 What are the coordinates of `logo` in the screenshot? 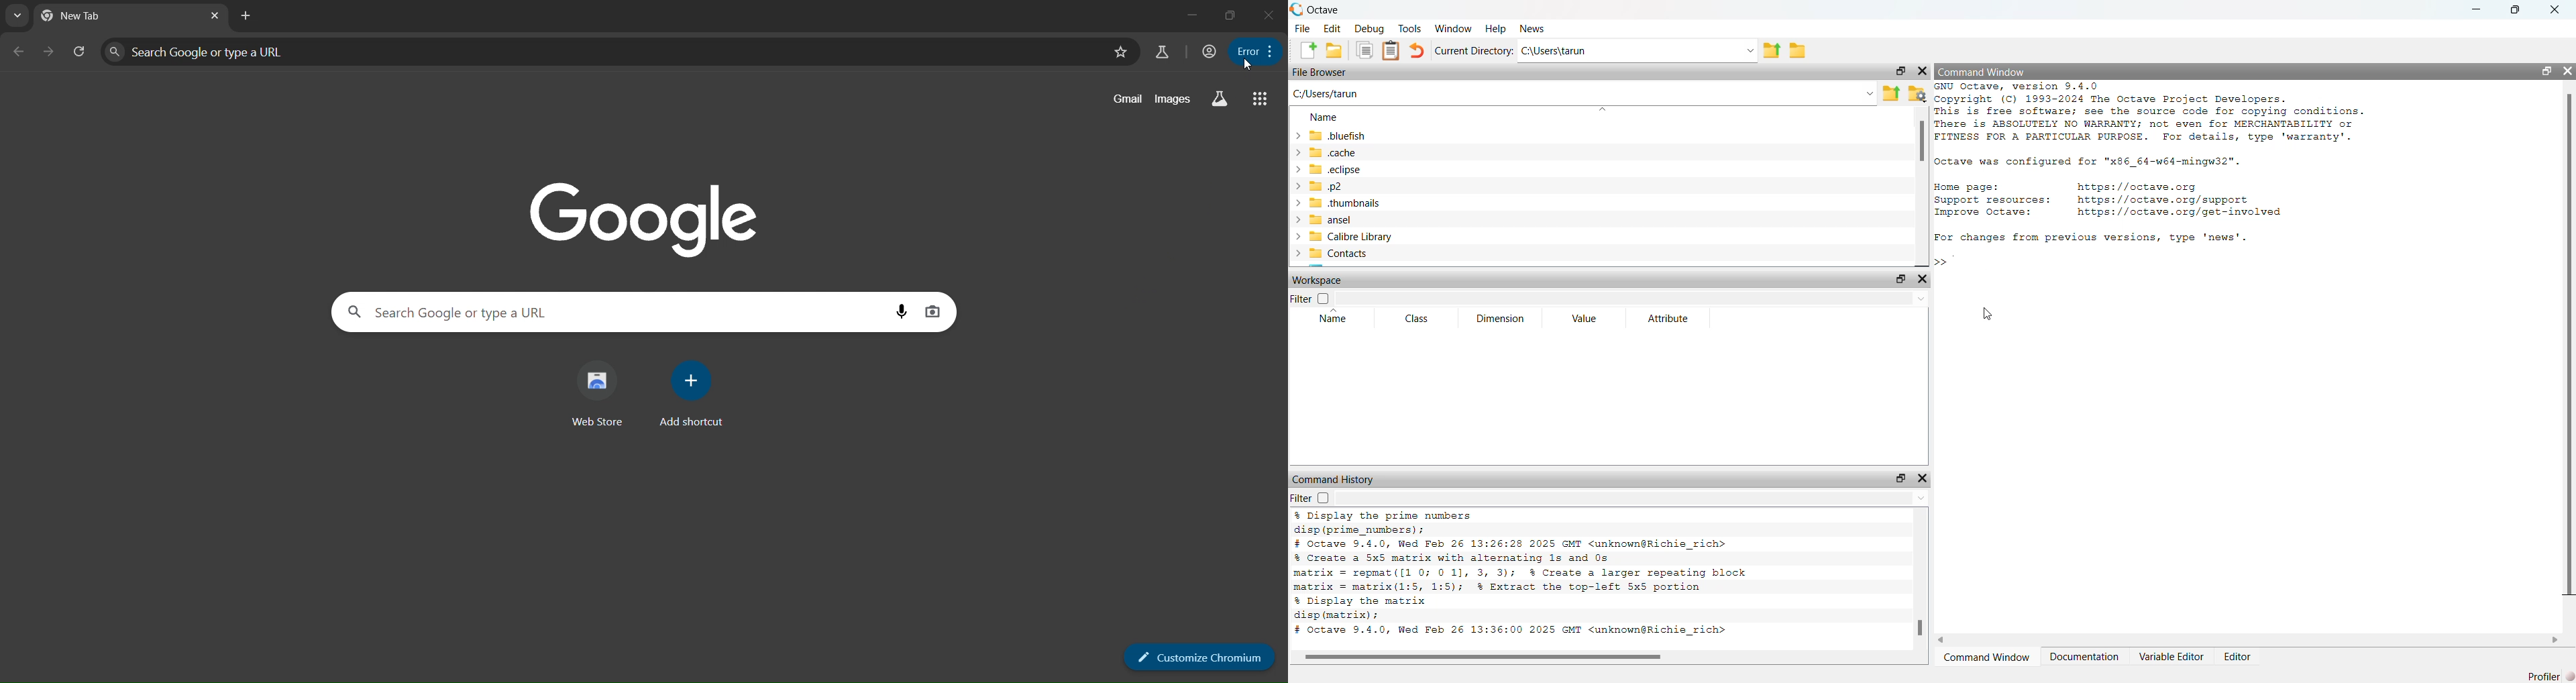 It's located at (1296, 9).